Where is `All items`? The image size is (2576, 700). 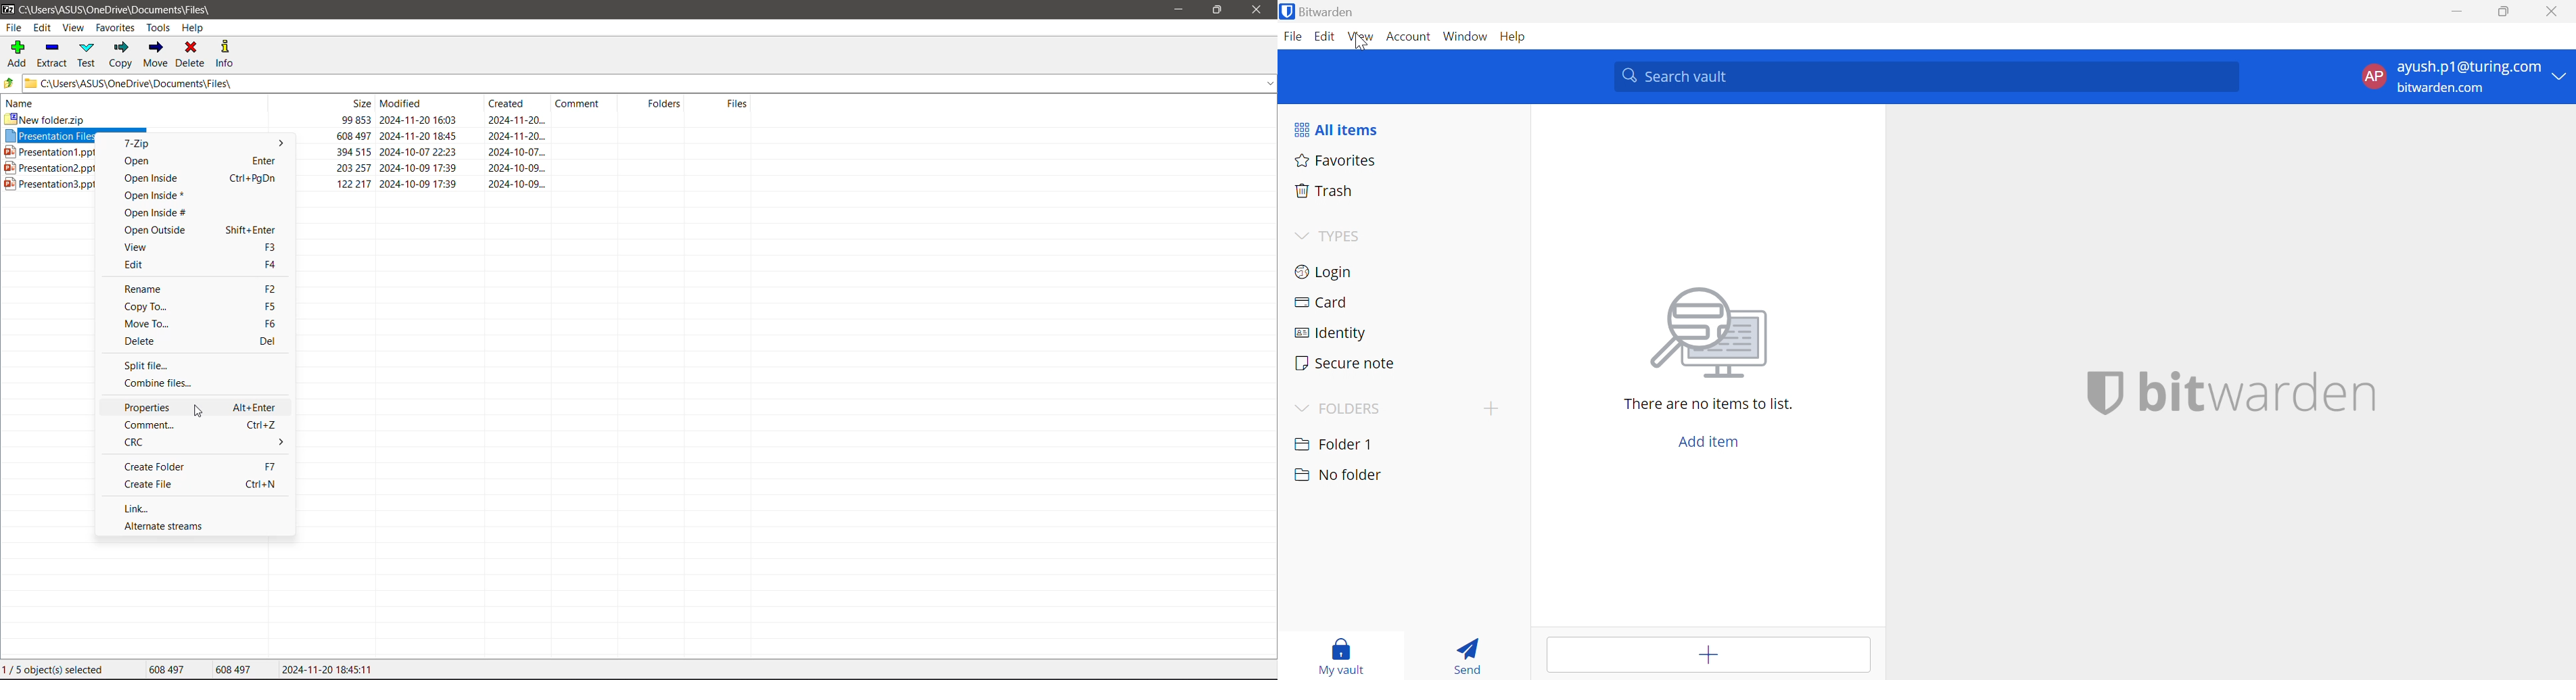
All items is located at coordinates (1336, 130).